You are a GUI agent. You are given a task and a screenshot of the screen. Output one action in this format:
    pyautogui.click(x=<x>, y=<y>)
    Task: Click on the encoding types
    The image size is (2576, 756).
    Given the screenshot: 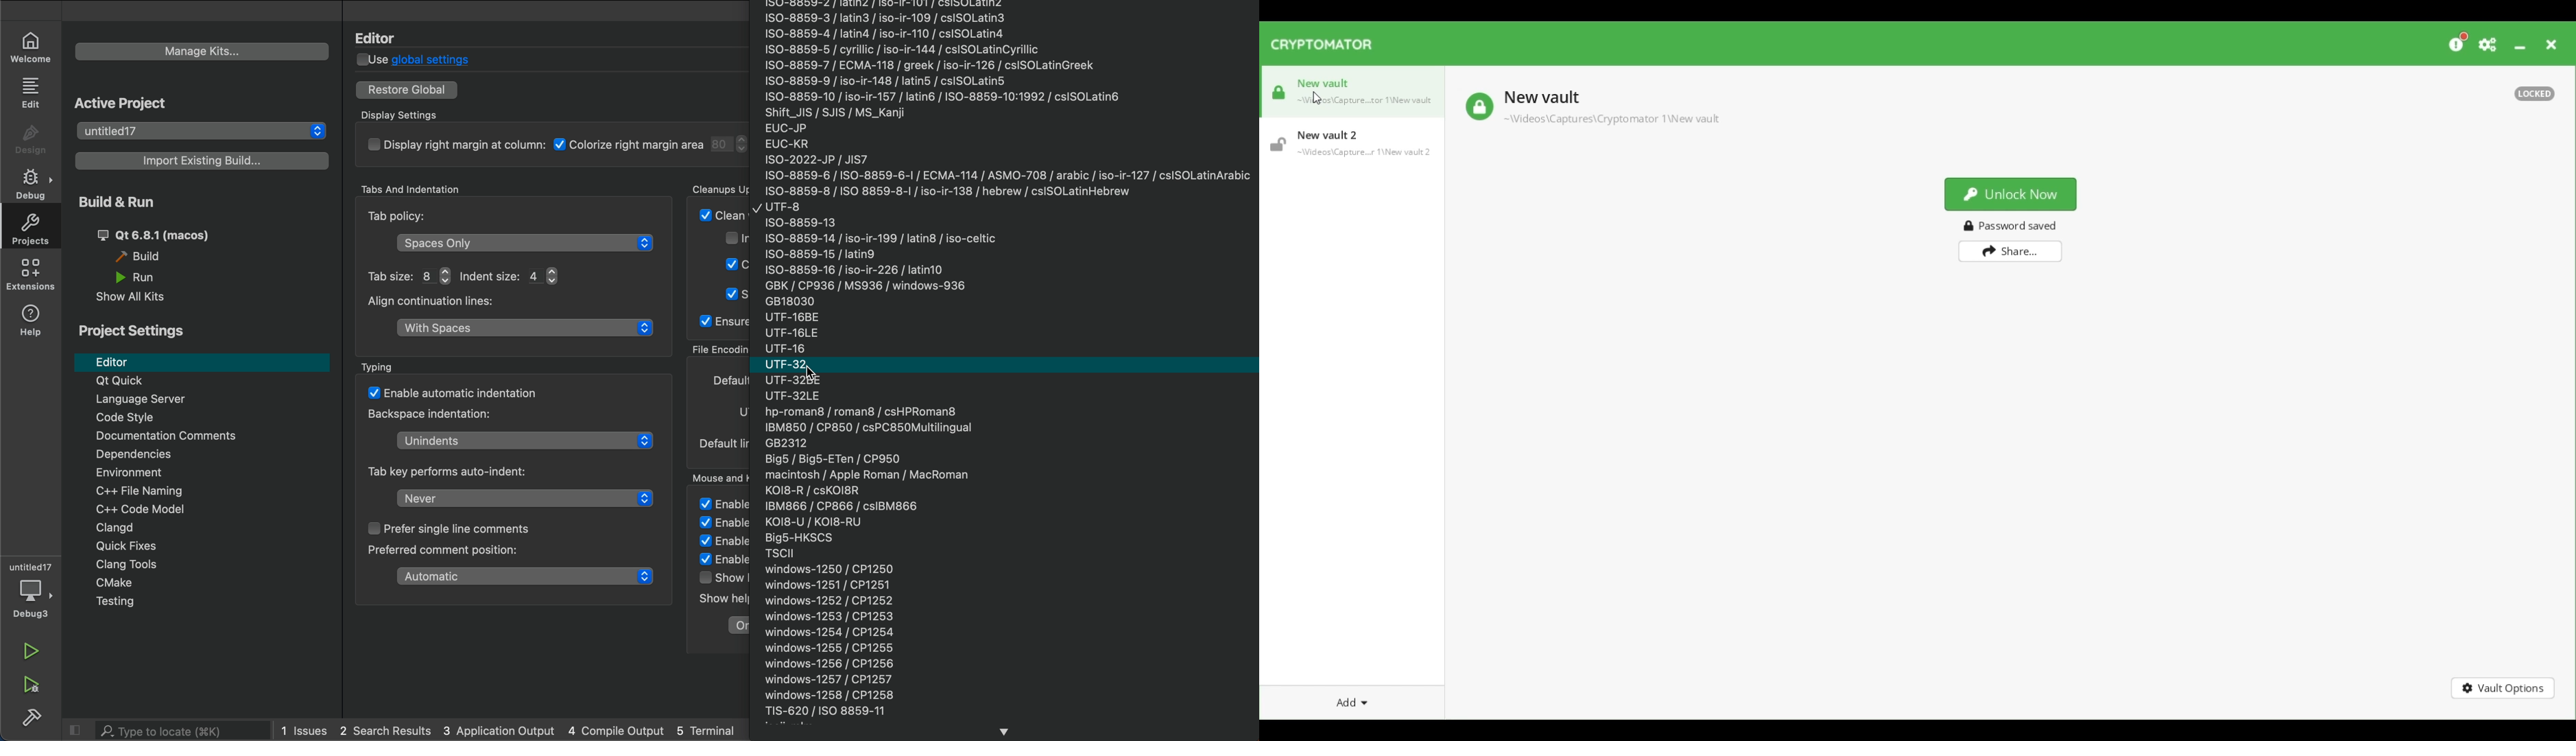 What is the action you would take?
    pyautogui.click(x=1008, y=370)
    